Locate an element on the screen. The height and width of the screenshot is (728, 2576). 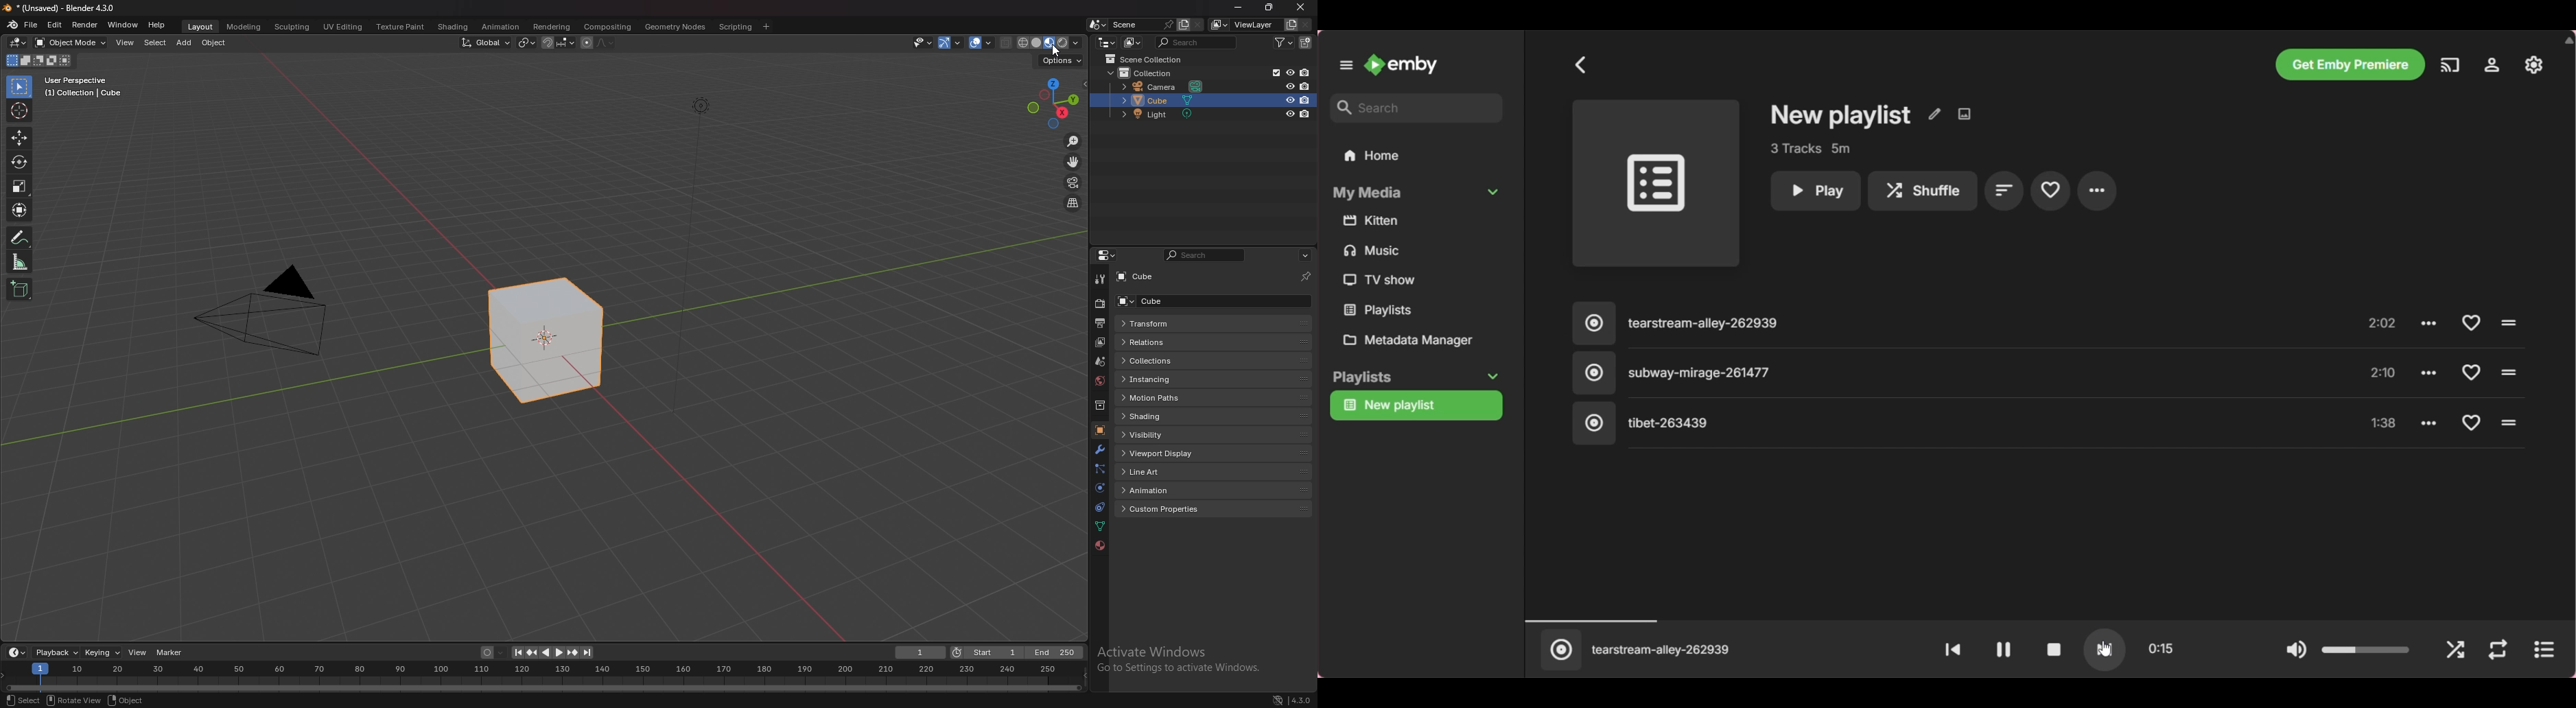
visibility is located at coordinates (1167, 436).